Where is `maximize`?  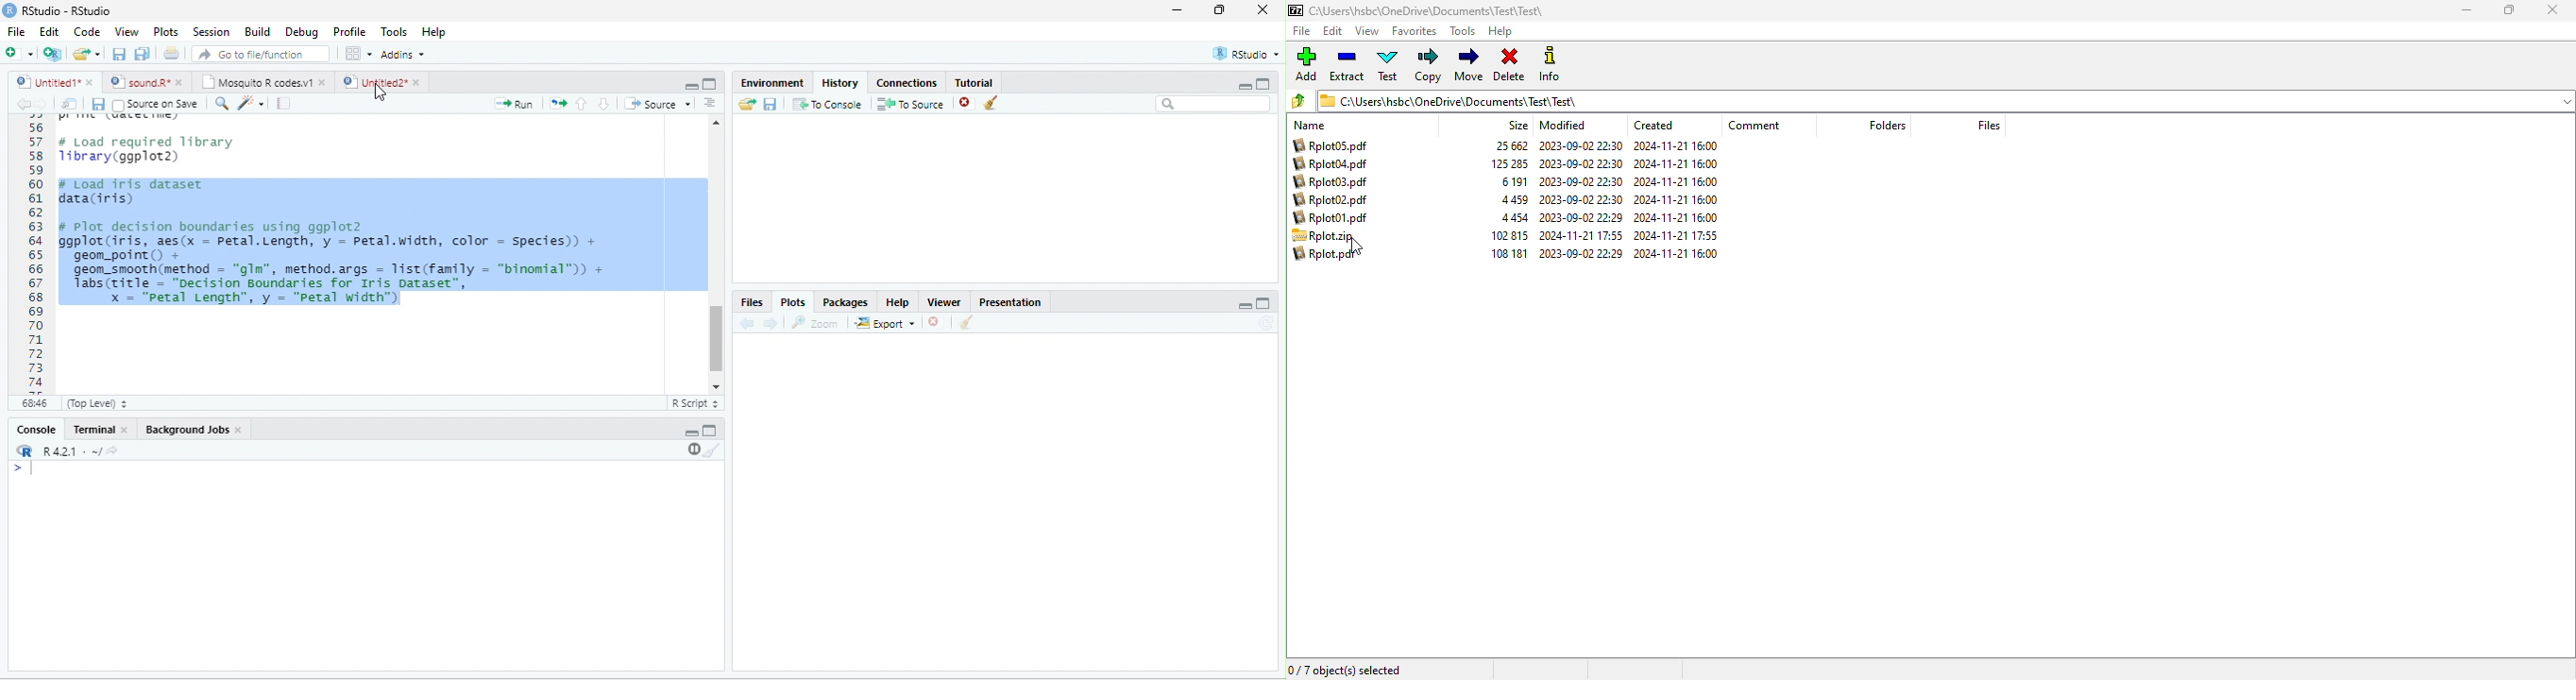 maximize is located at coordinates (1264, 83).